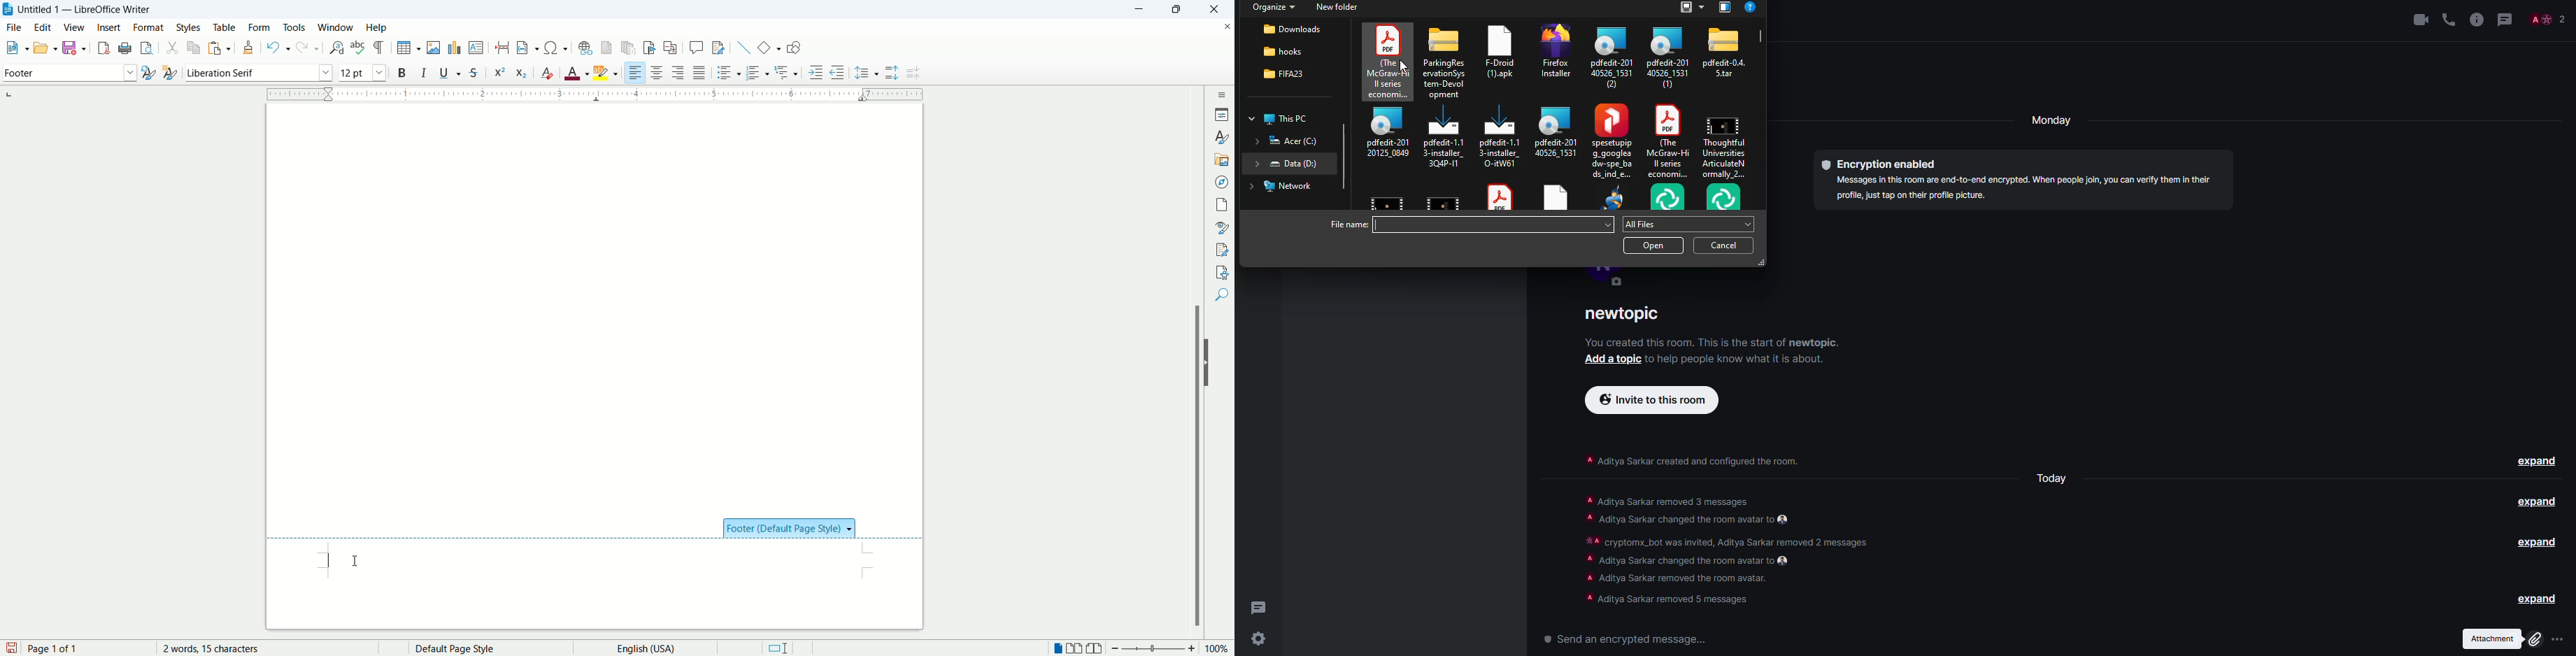 This screenshot has height=672, width=2576. I want to click on file, so click(1388, 62).